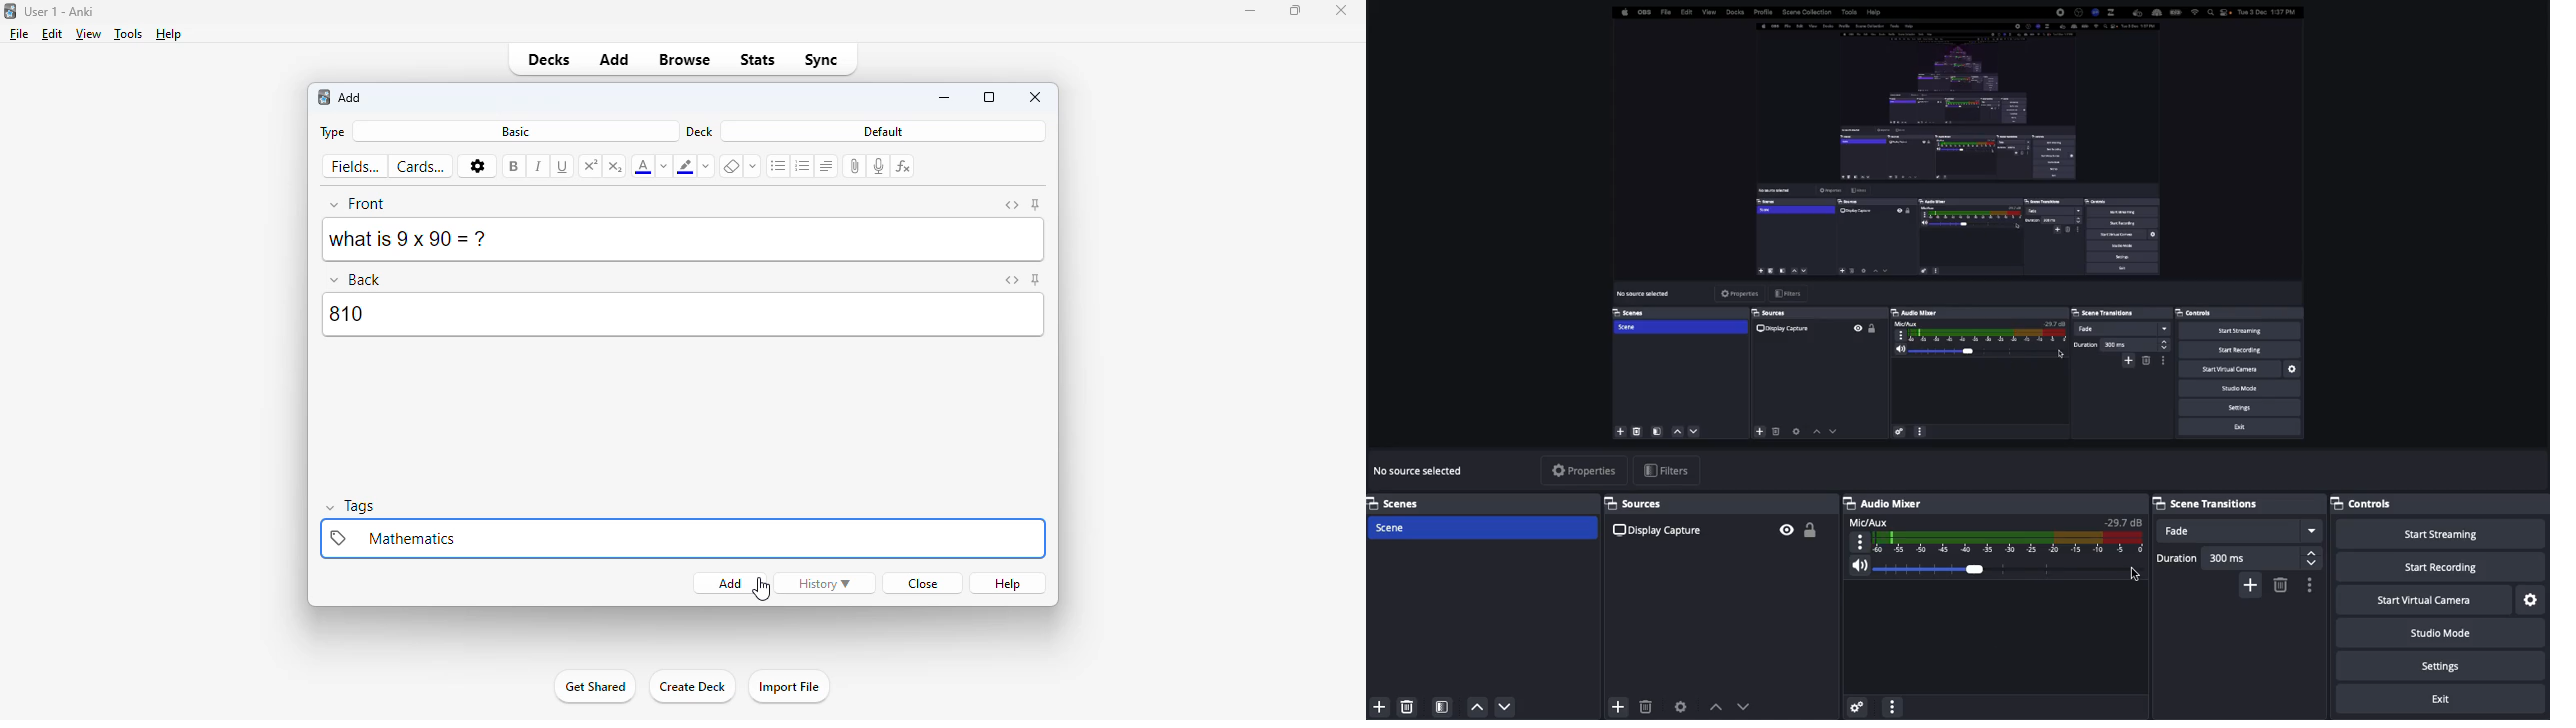  Describe the element at coordinates (1957, 222) in the screenshot. I see `Screen` at that location.